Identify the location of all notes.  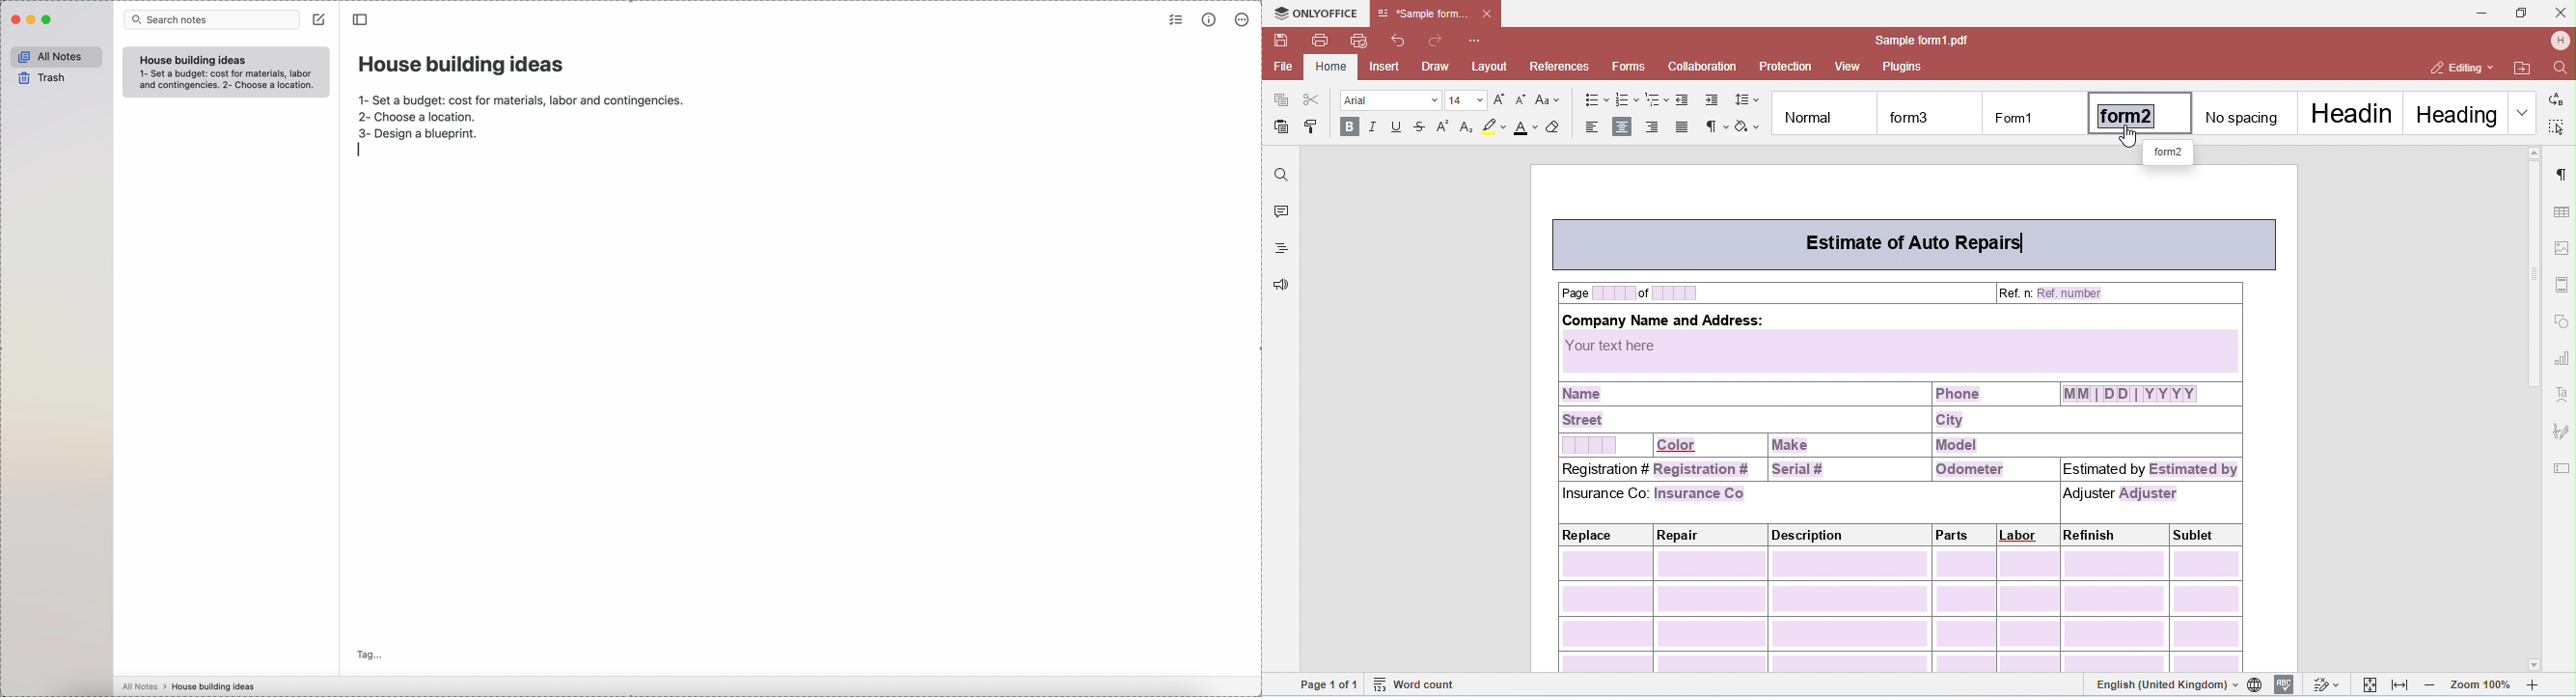
(57, 57).